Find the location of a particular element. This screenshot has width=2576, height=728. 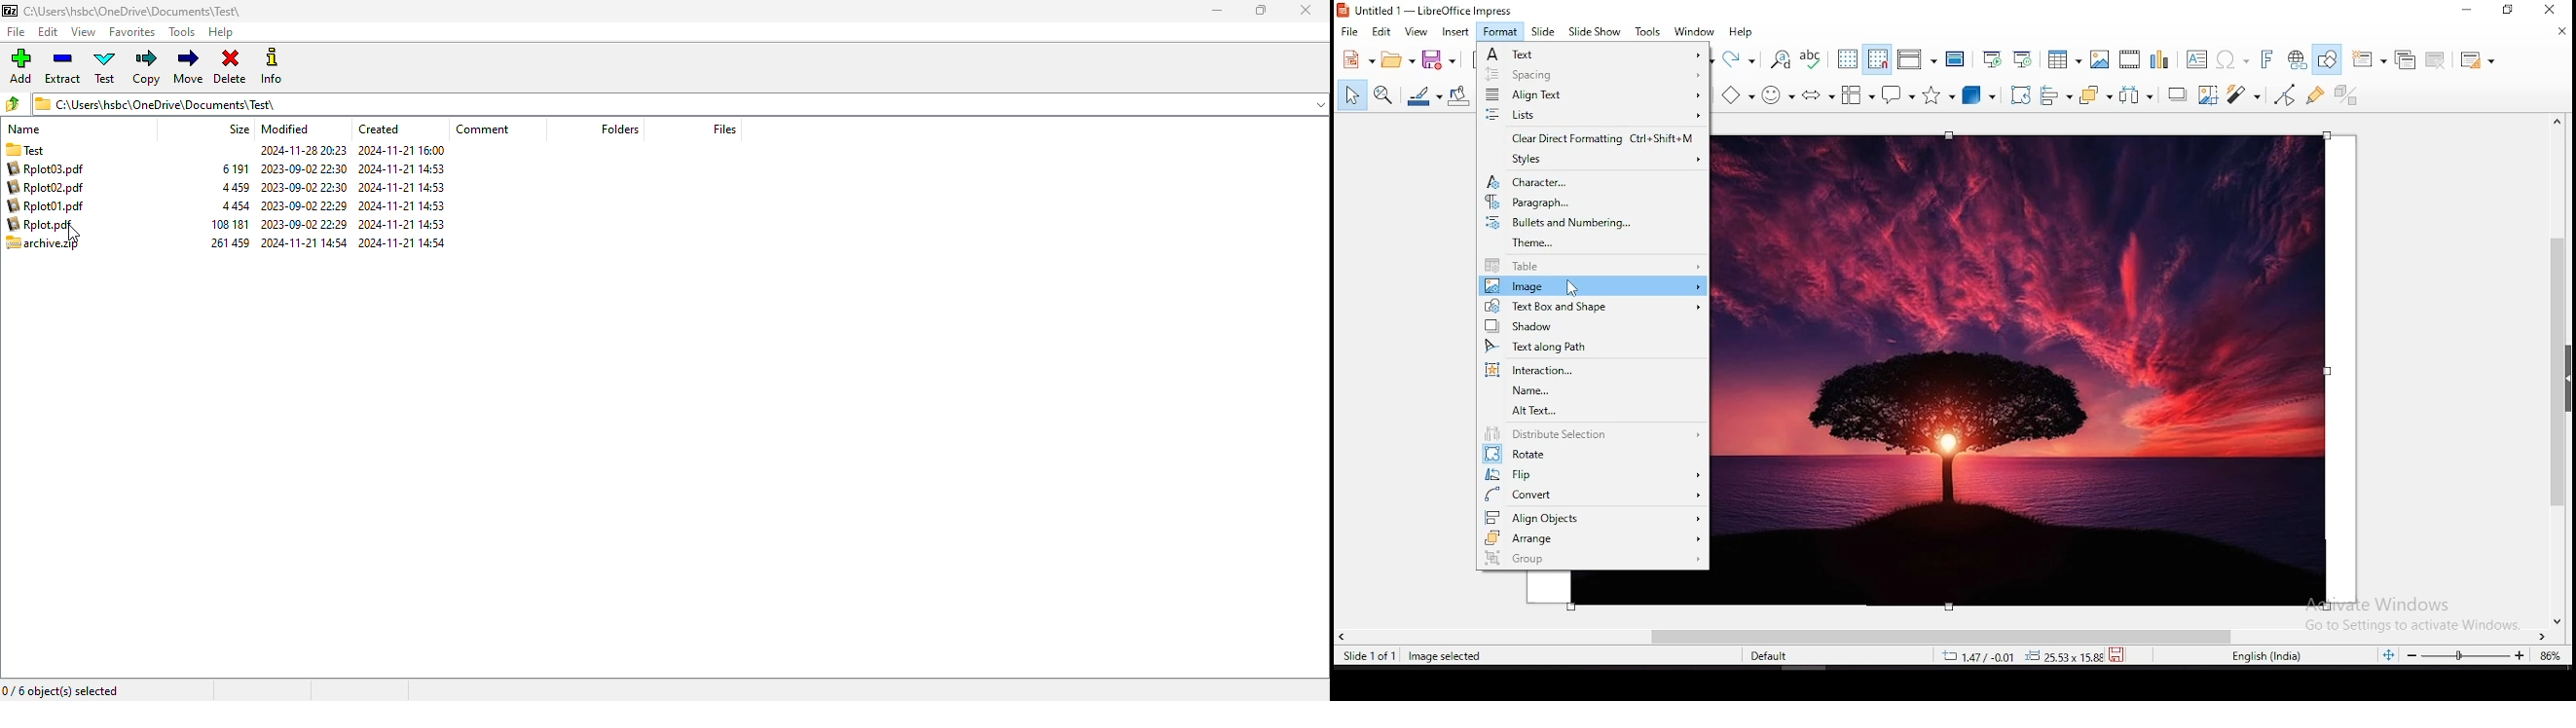

distribute is located at coordinates (2136, 96).